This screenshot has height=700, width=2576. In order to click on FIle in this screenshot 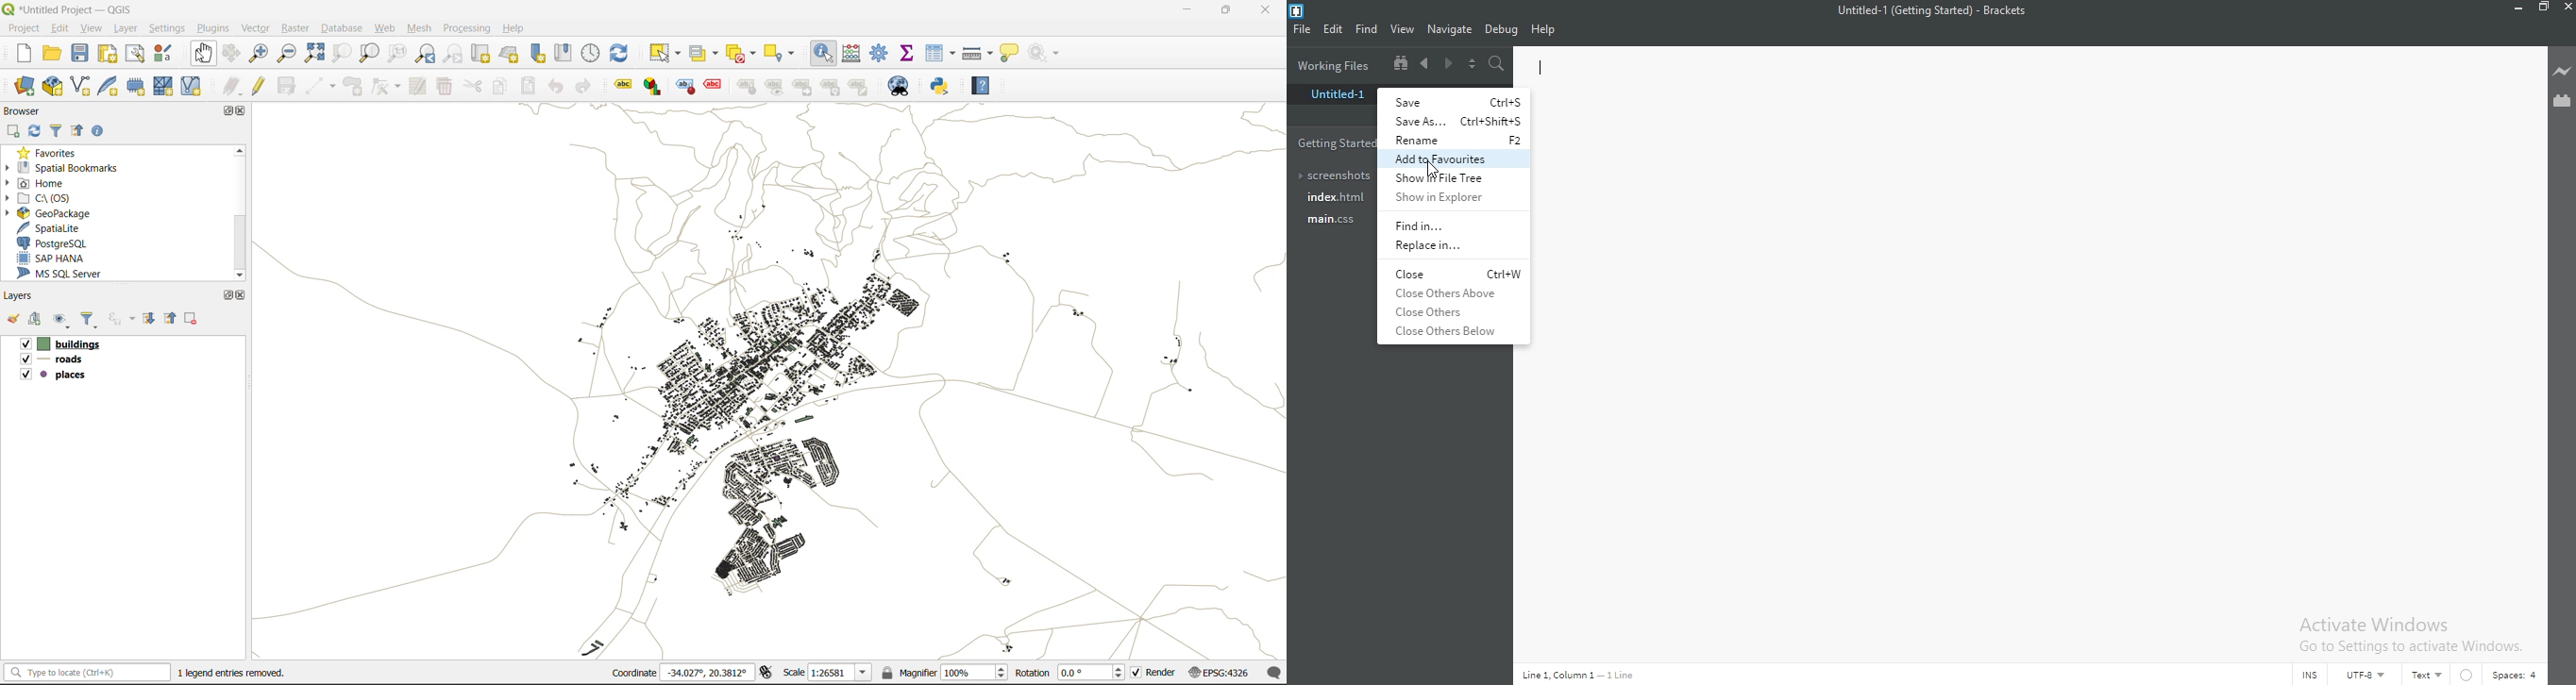, I will do `click(1300, 29)`.